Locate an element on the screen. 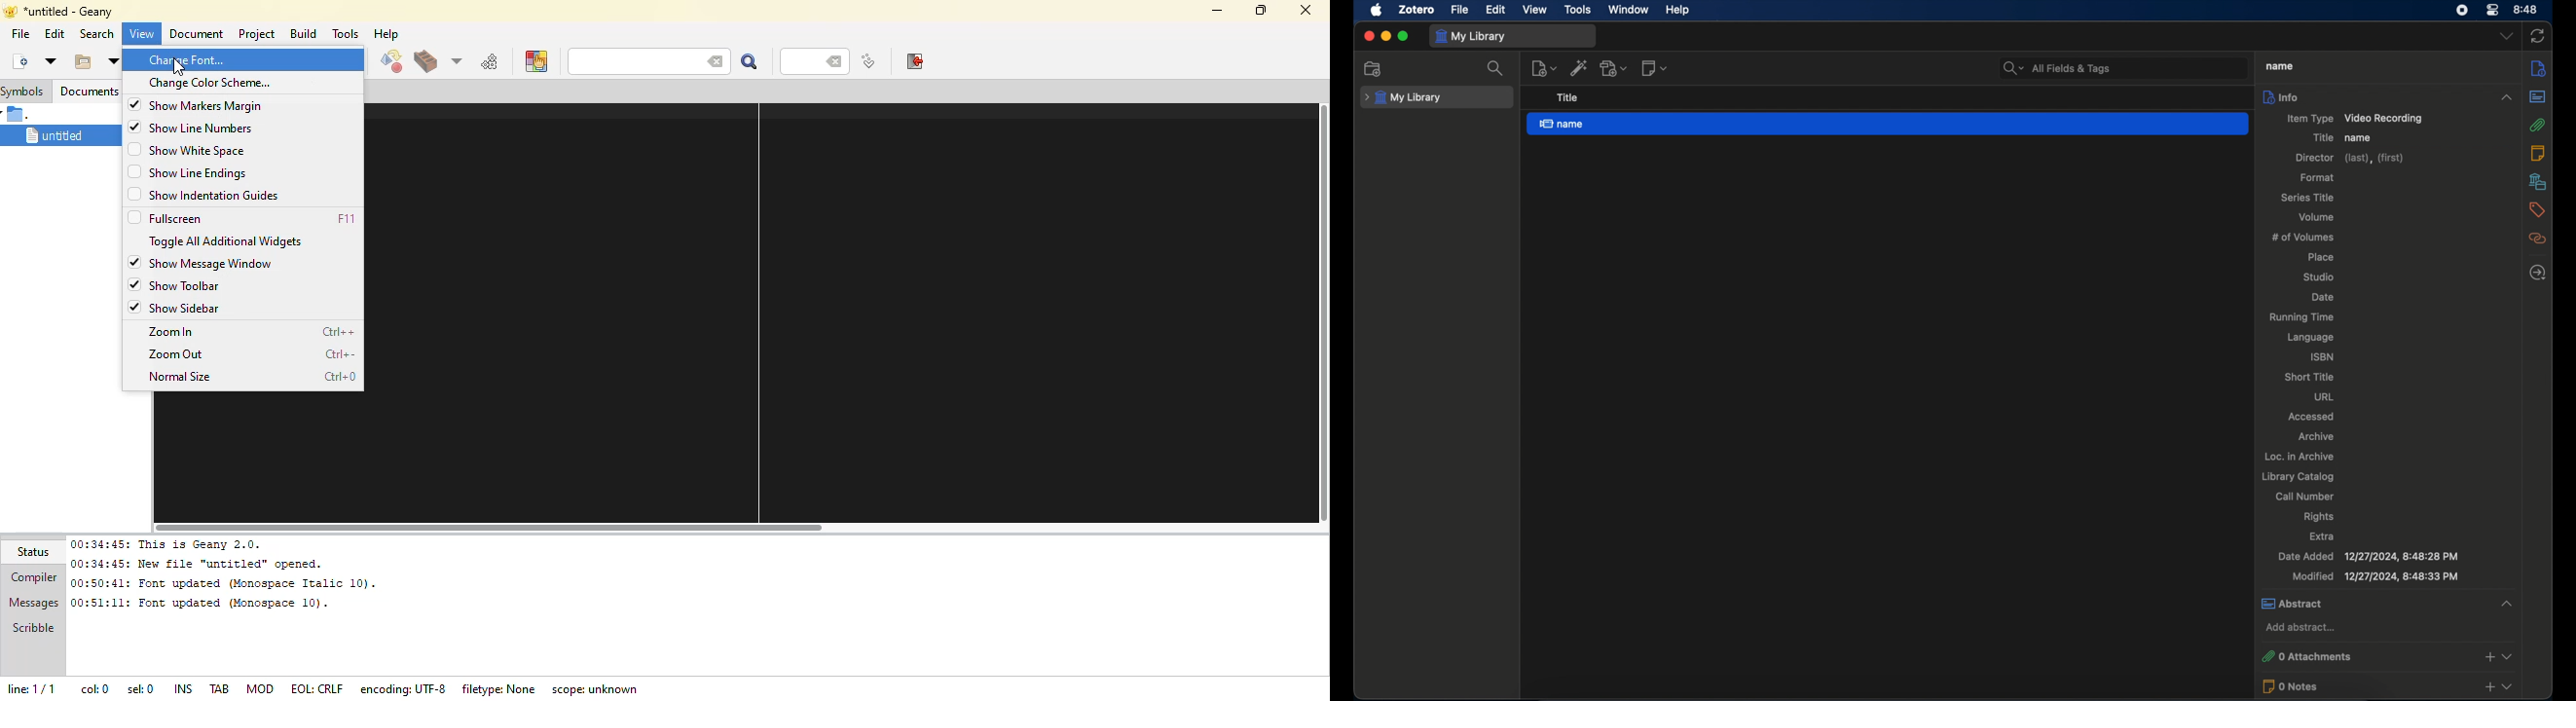  running time is located at coordinates (2301, 317).